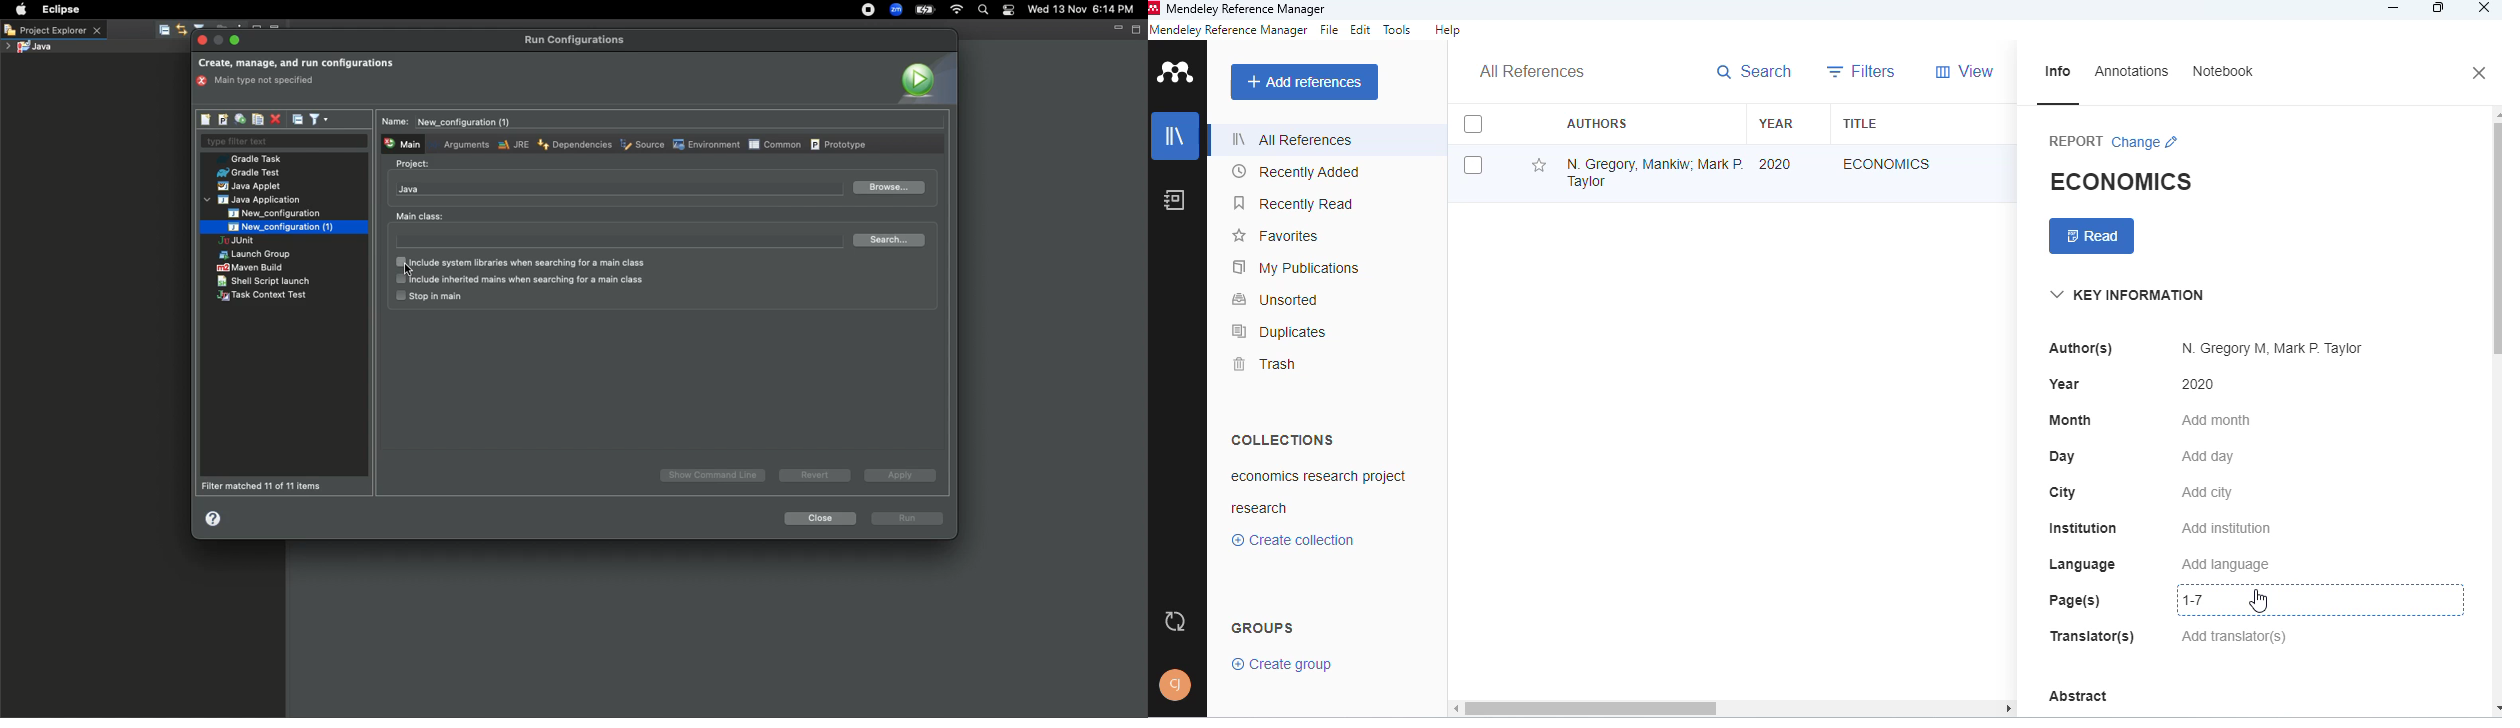 This screenshot has width=2520, height=728. What do you see at coordinates (1088, 9) in the screenshot?
I see `Date/time` at bounding box center [1088, 9].